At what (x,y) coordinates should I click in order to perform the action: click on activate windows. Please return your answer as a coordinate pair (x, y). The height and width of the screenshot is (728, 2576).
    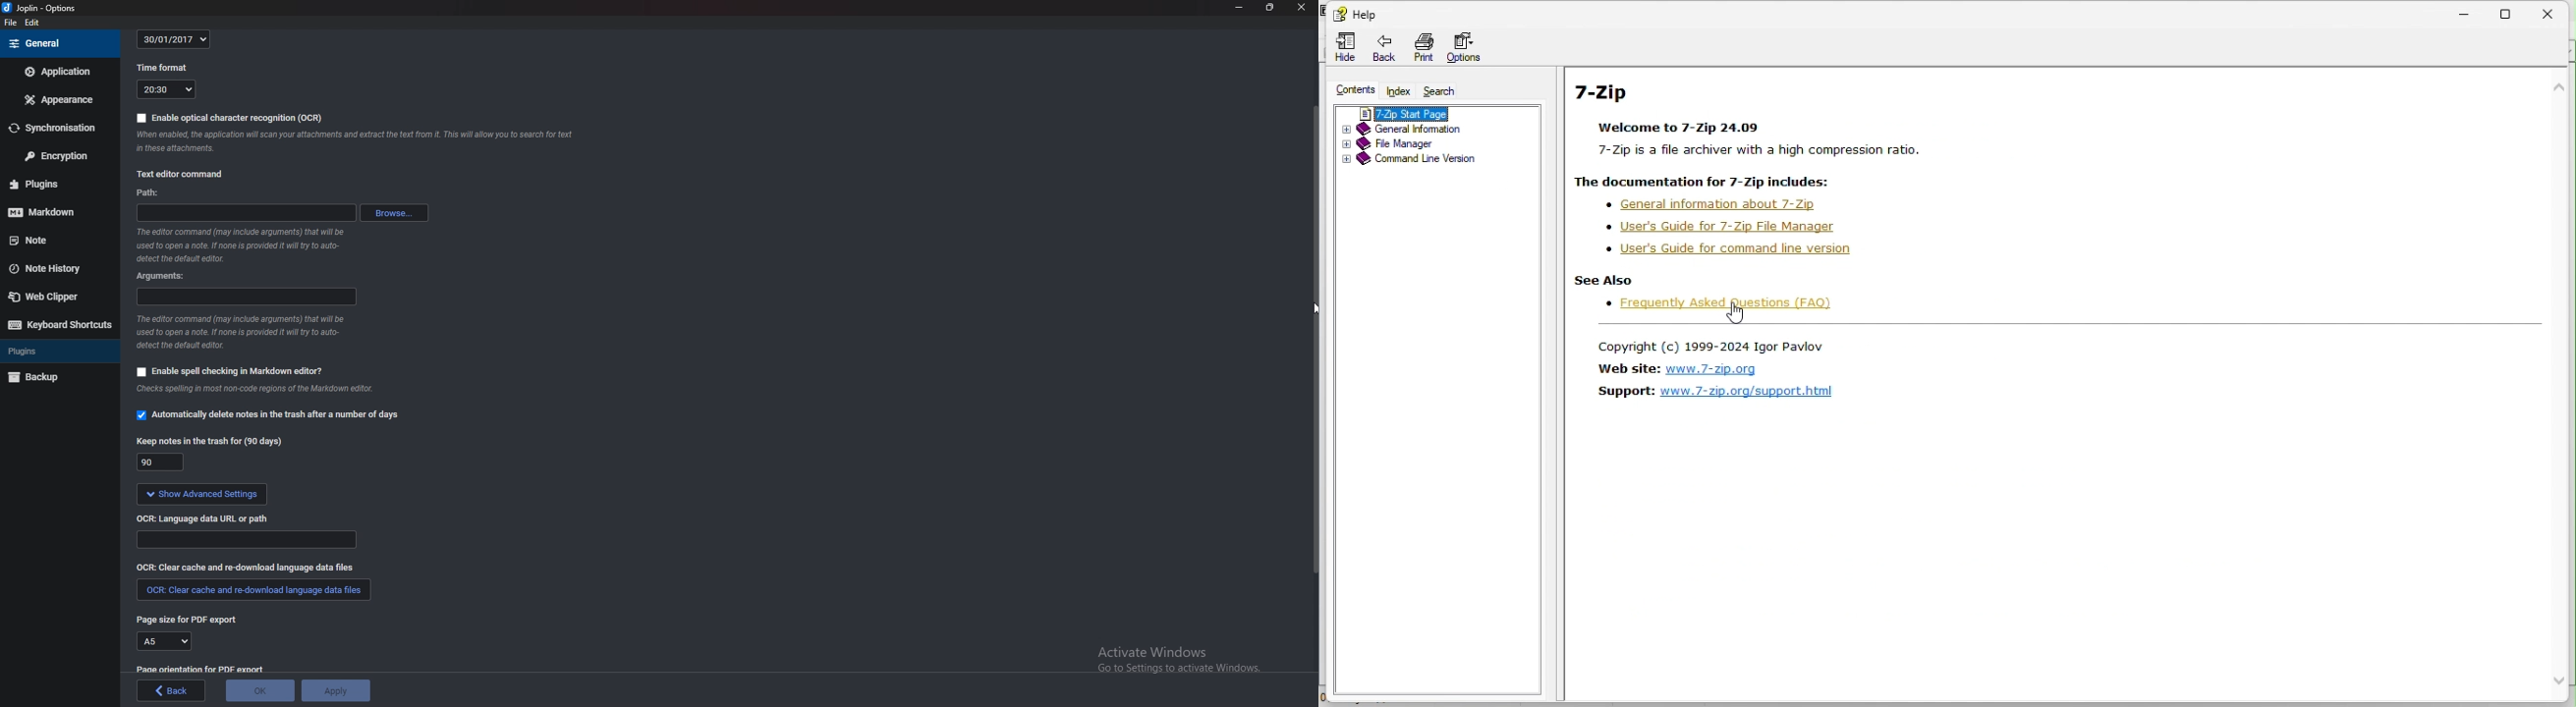
    Looking at the image, I should click on (1184, 662).